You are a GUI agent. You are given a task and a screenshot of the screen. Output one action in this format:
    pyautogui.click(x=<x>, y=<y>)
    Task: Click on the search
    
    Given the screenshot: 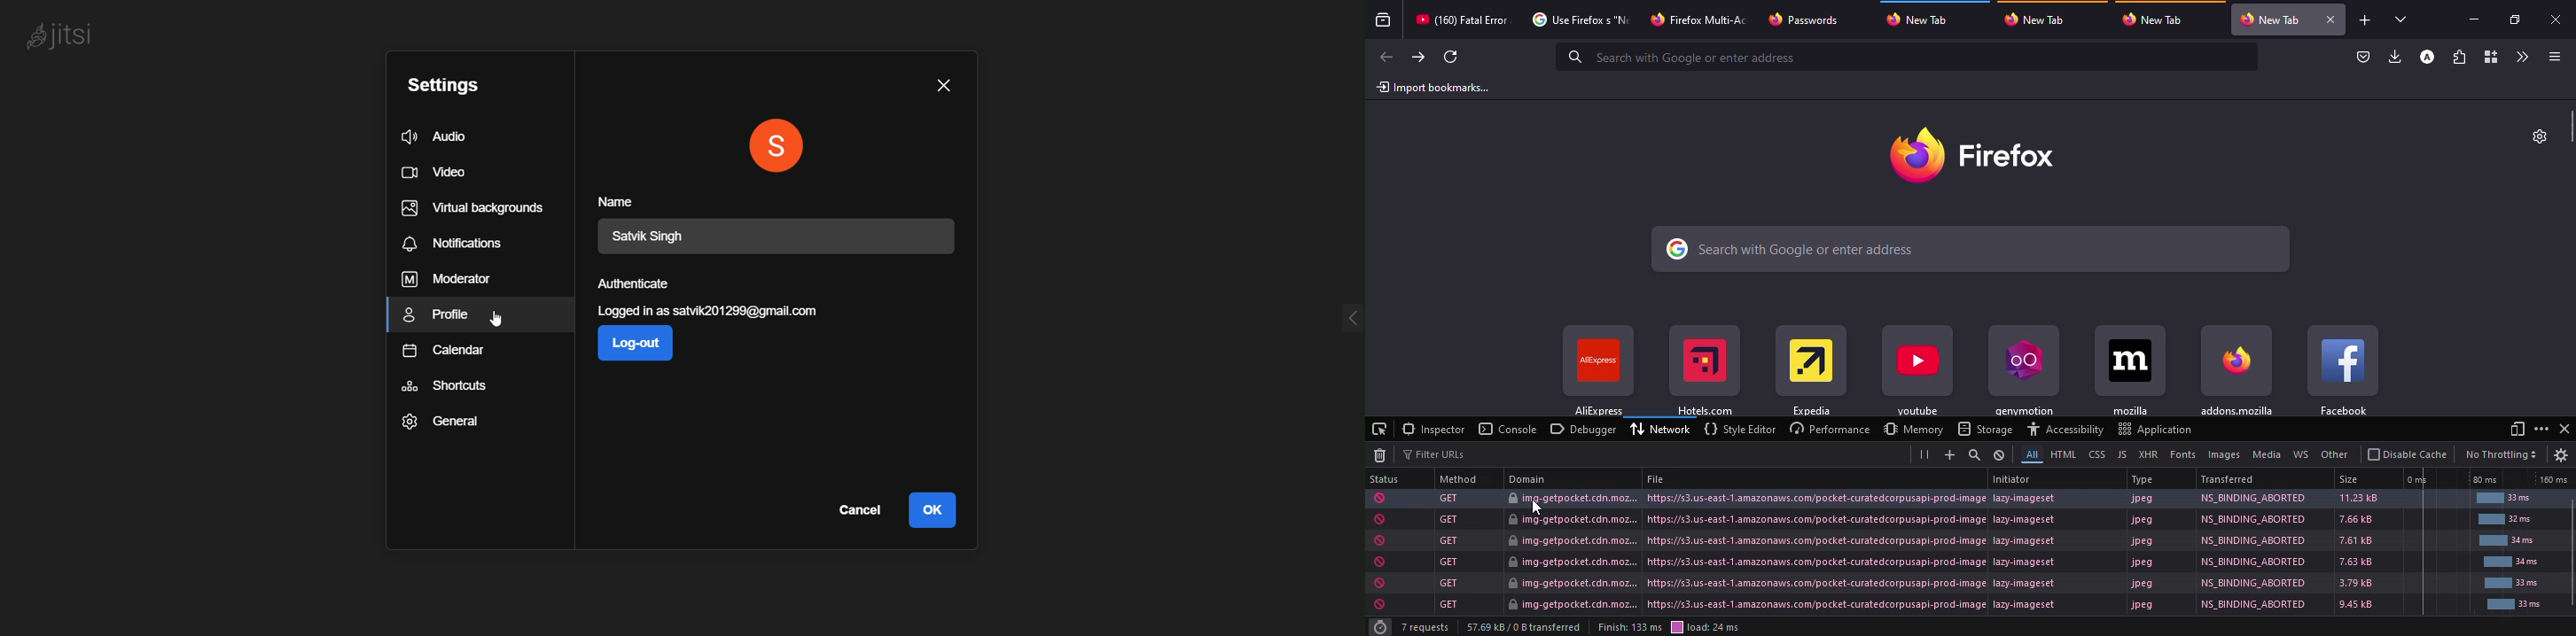 What is the action you would take?
    pyautogui.click(x=1690, y=57)
    